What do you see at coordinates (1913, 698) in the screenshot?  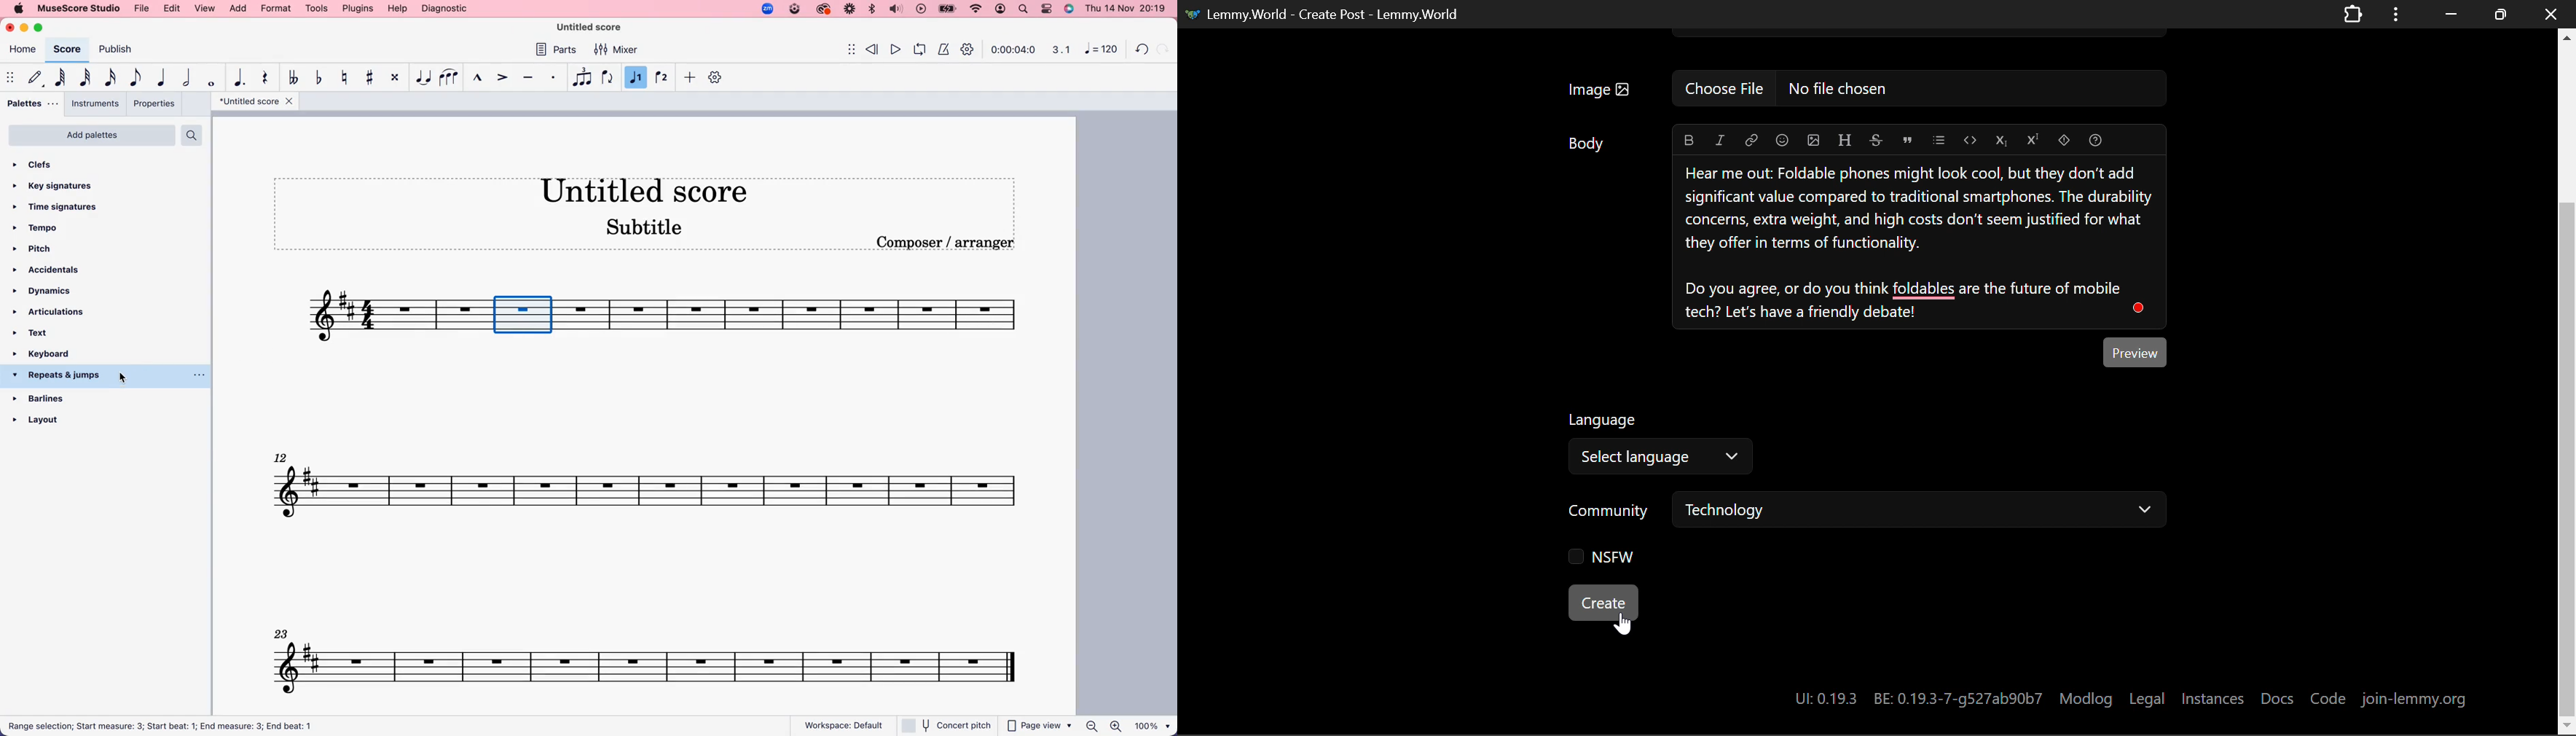 I see `System Details` at bounding box center [1913, 698].